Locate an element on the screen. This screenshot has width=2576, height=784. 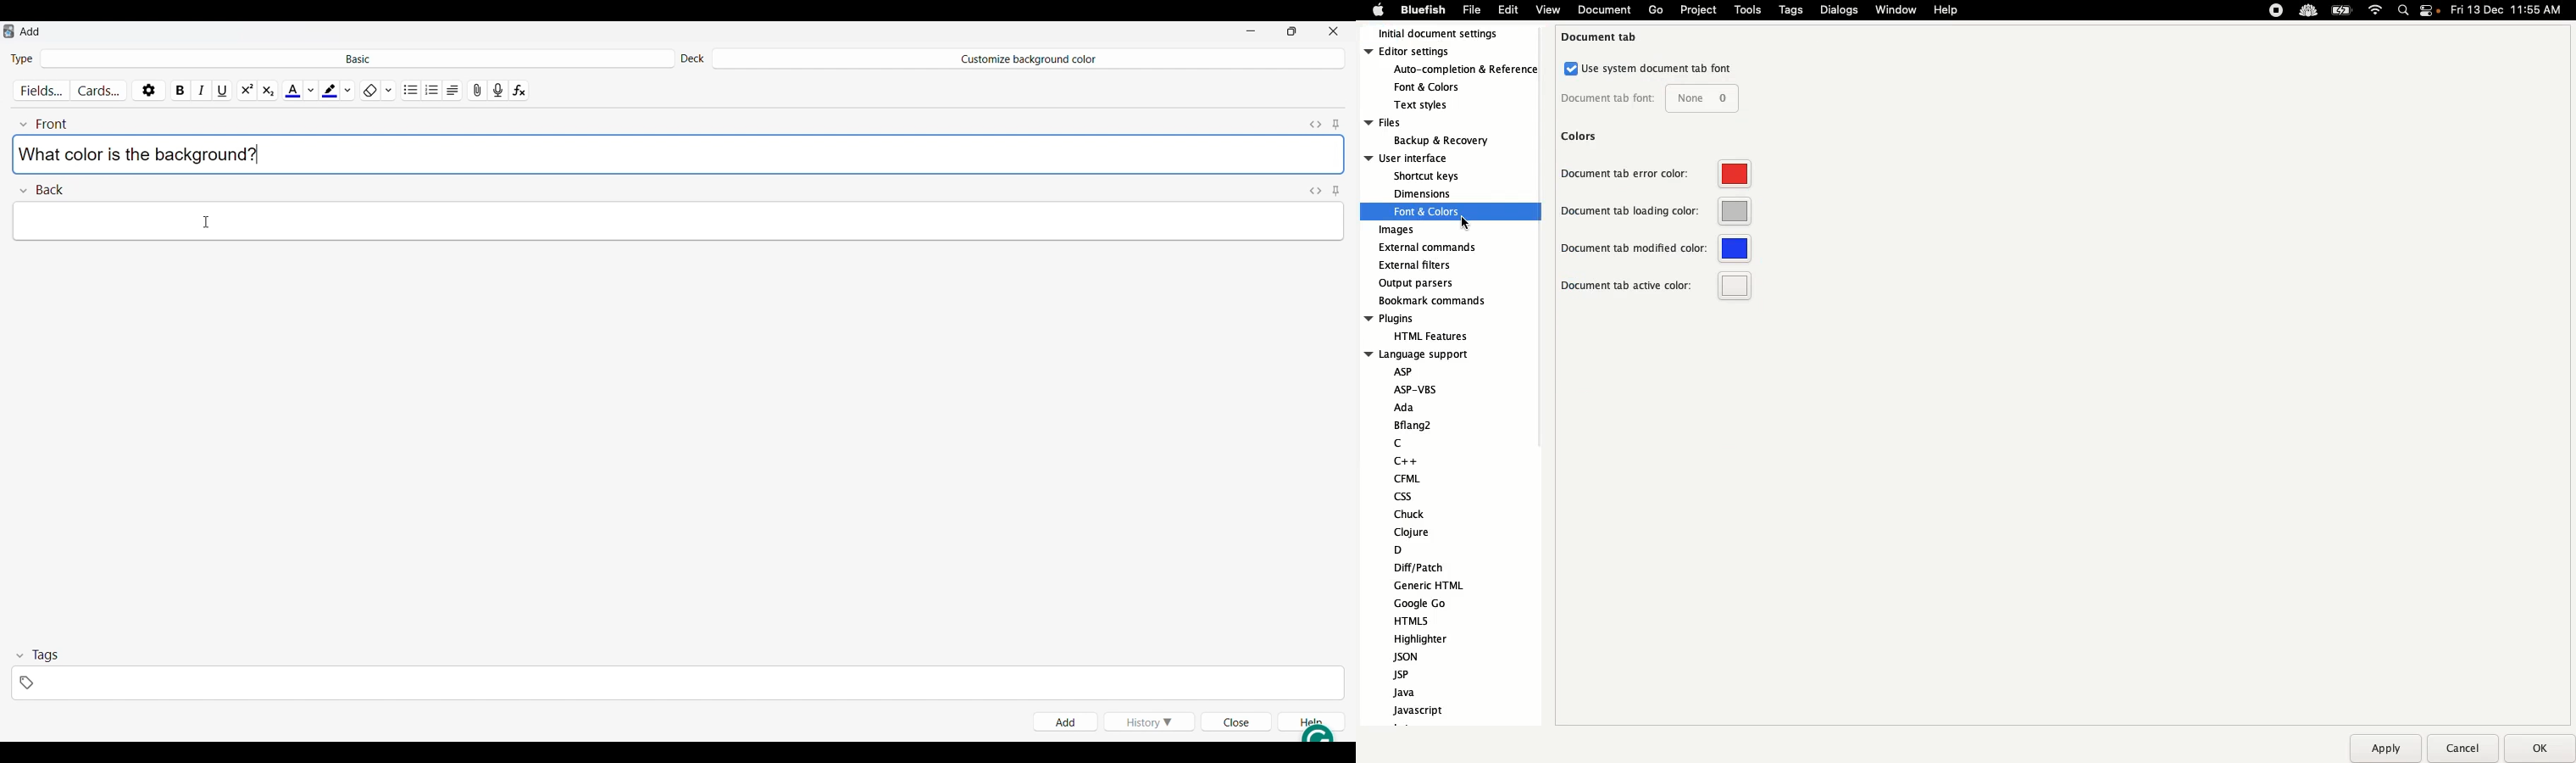
fonts and colors is located at coordinates (1429, 211).